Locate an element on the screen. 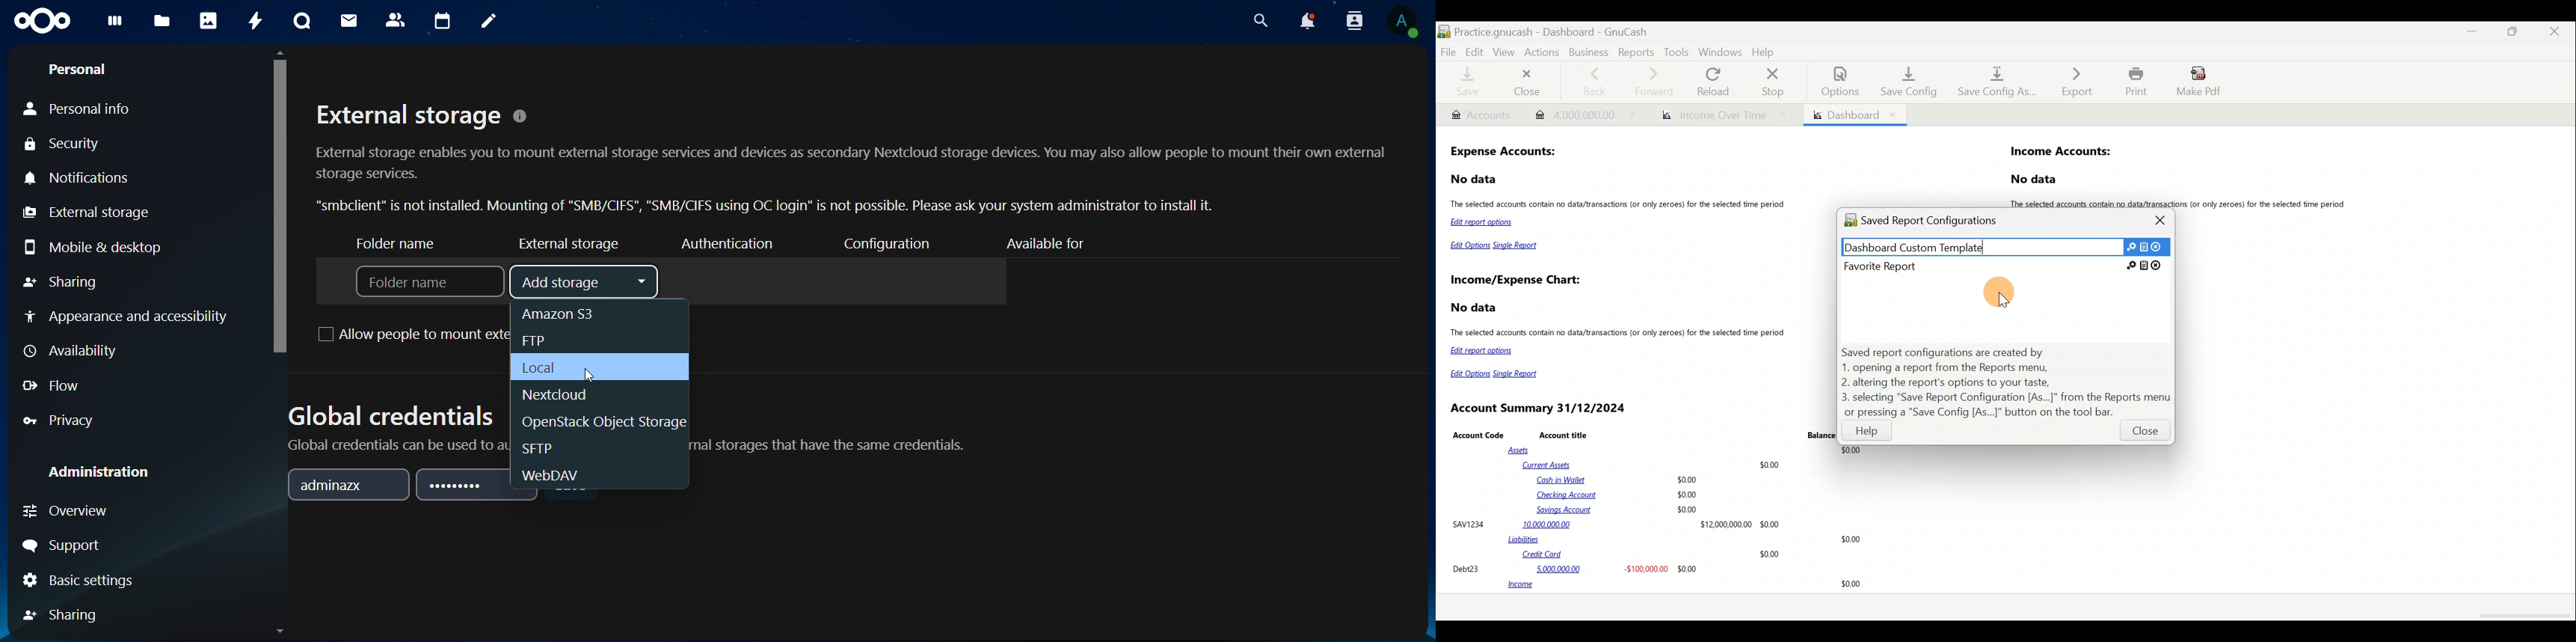  Make pdf is located at coordinates (2203, 83).